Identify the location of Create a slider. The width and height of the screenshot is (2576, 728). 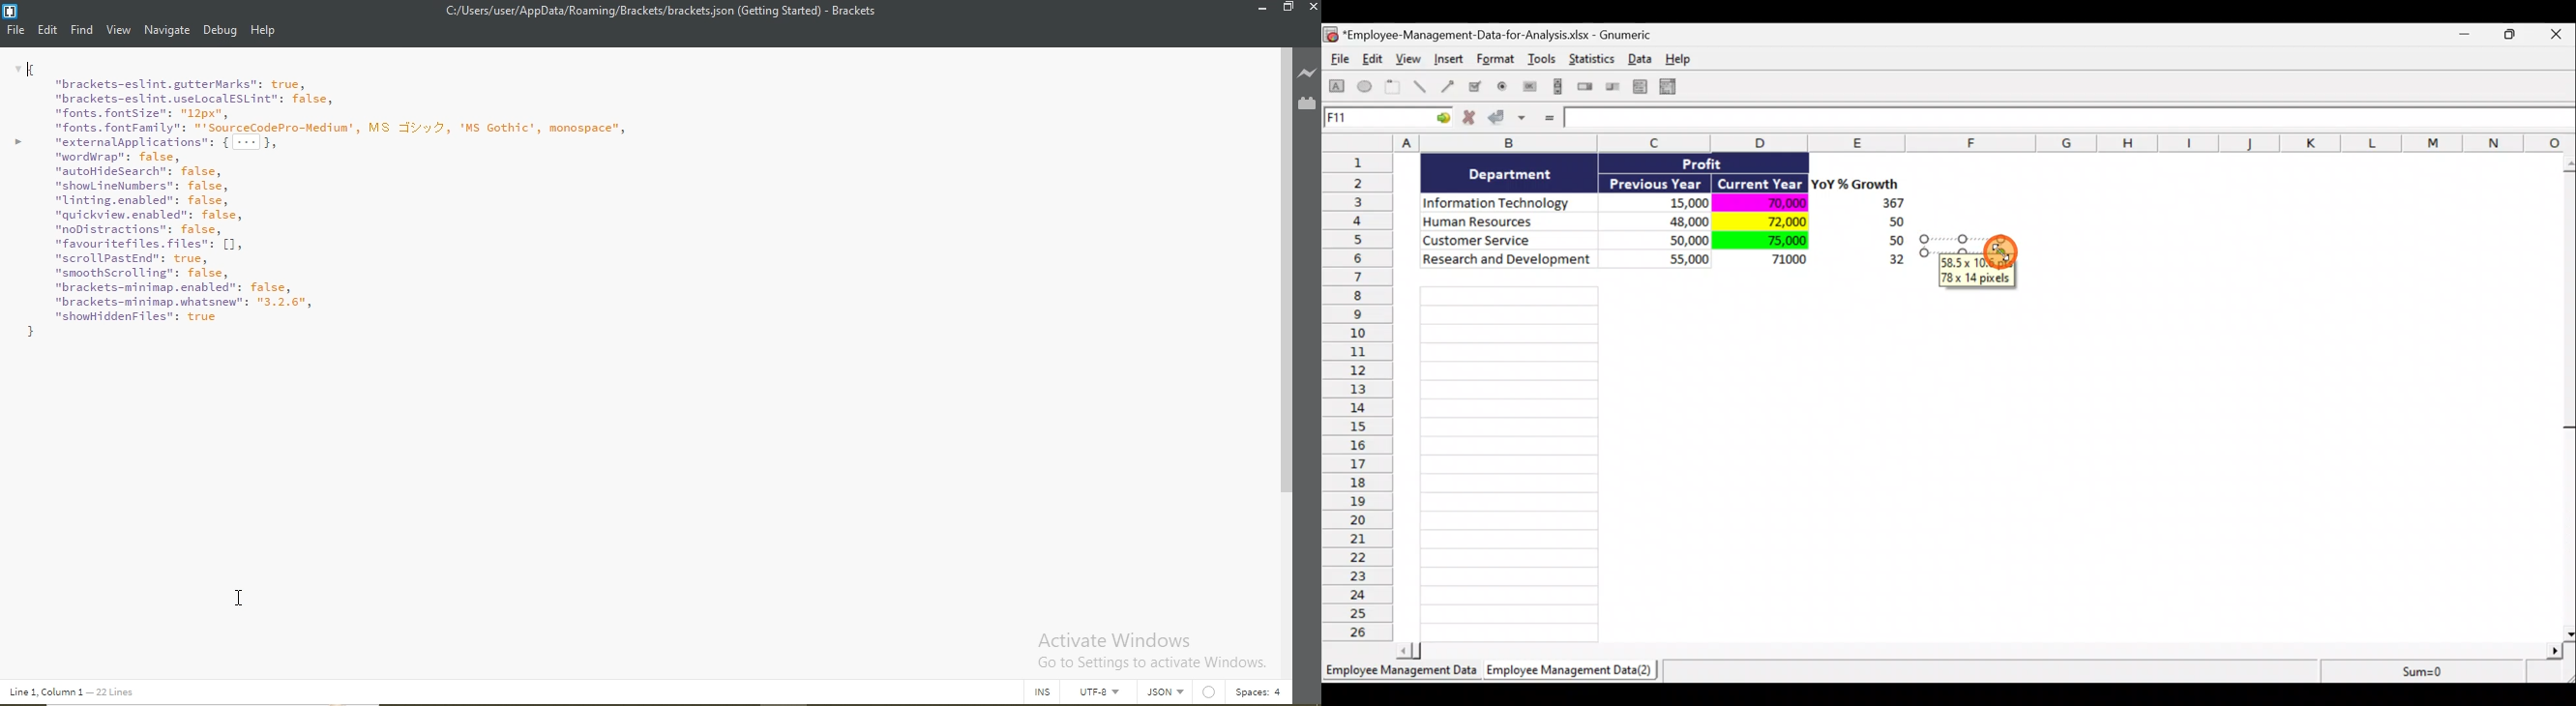
(1611, 89).